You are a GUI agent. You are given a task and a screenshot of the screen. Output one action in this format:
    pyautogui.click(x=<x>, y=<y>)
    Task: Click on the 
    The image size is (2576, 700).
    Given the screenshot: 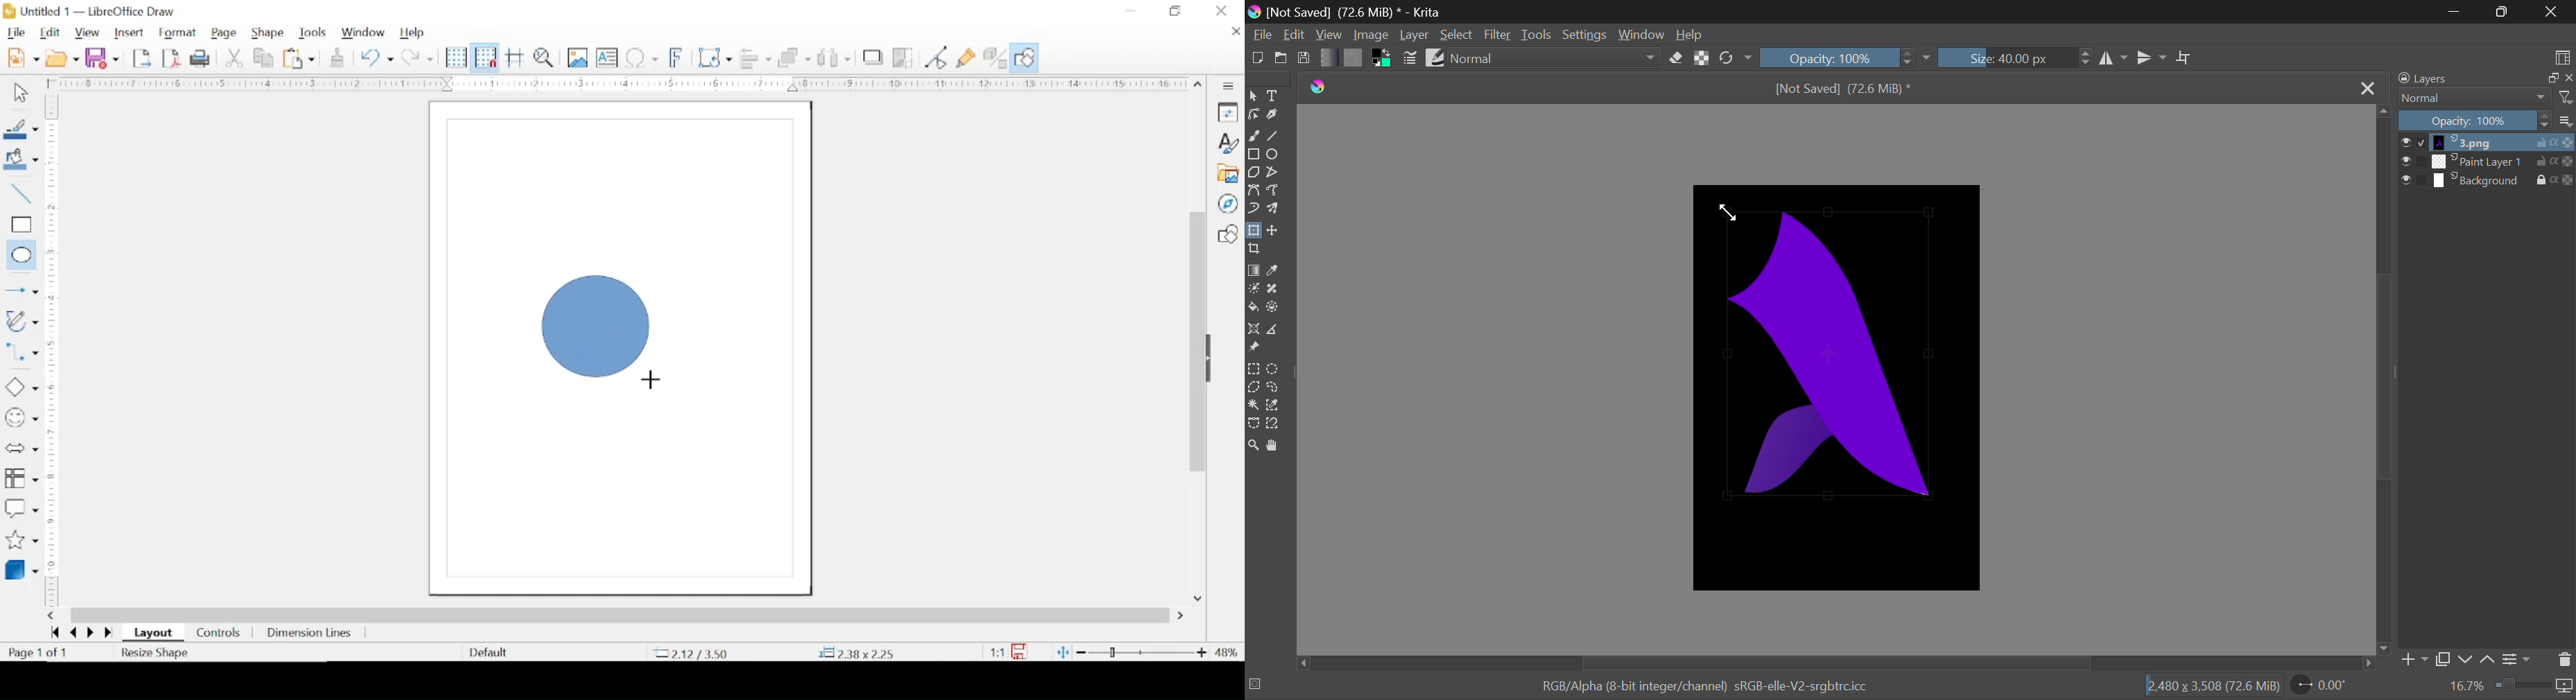 What is the action you would take?
    pyautogui.click(x=18, y=288)
    